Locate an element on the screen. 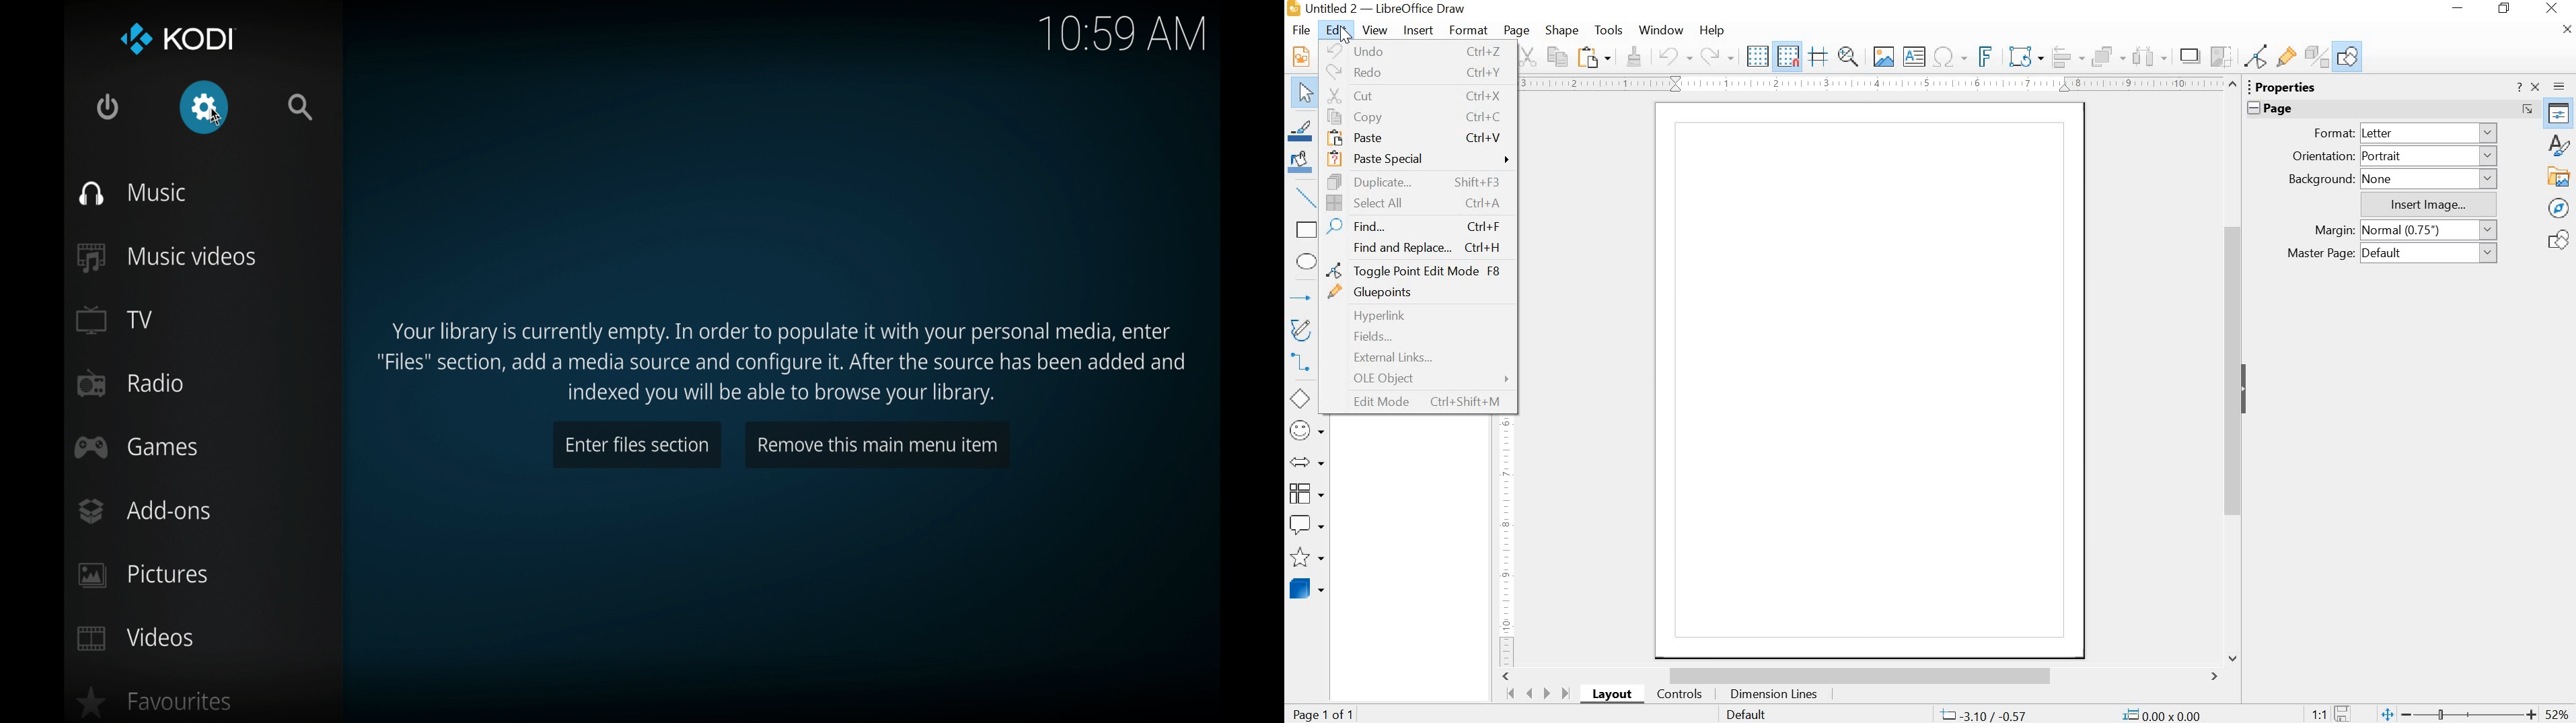 This screenshot has width=2576, height=728. 3D Objects (double click for multi-selection) is located at coordinates (1307, 588).